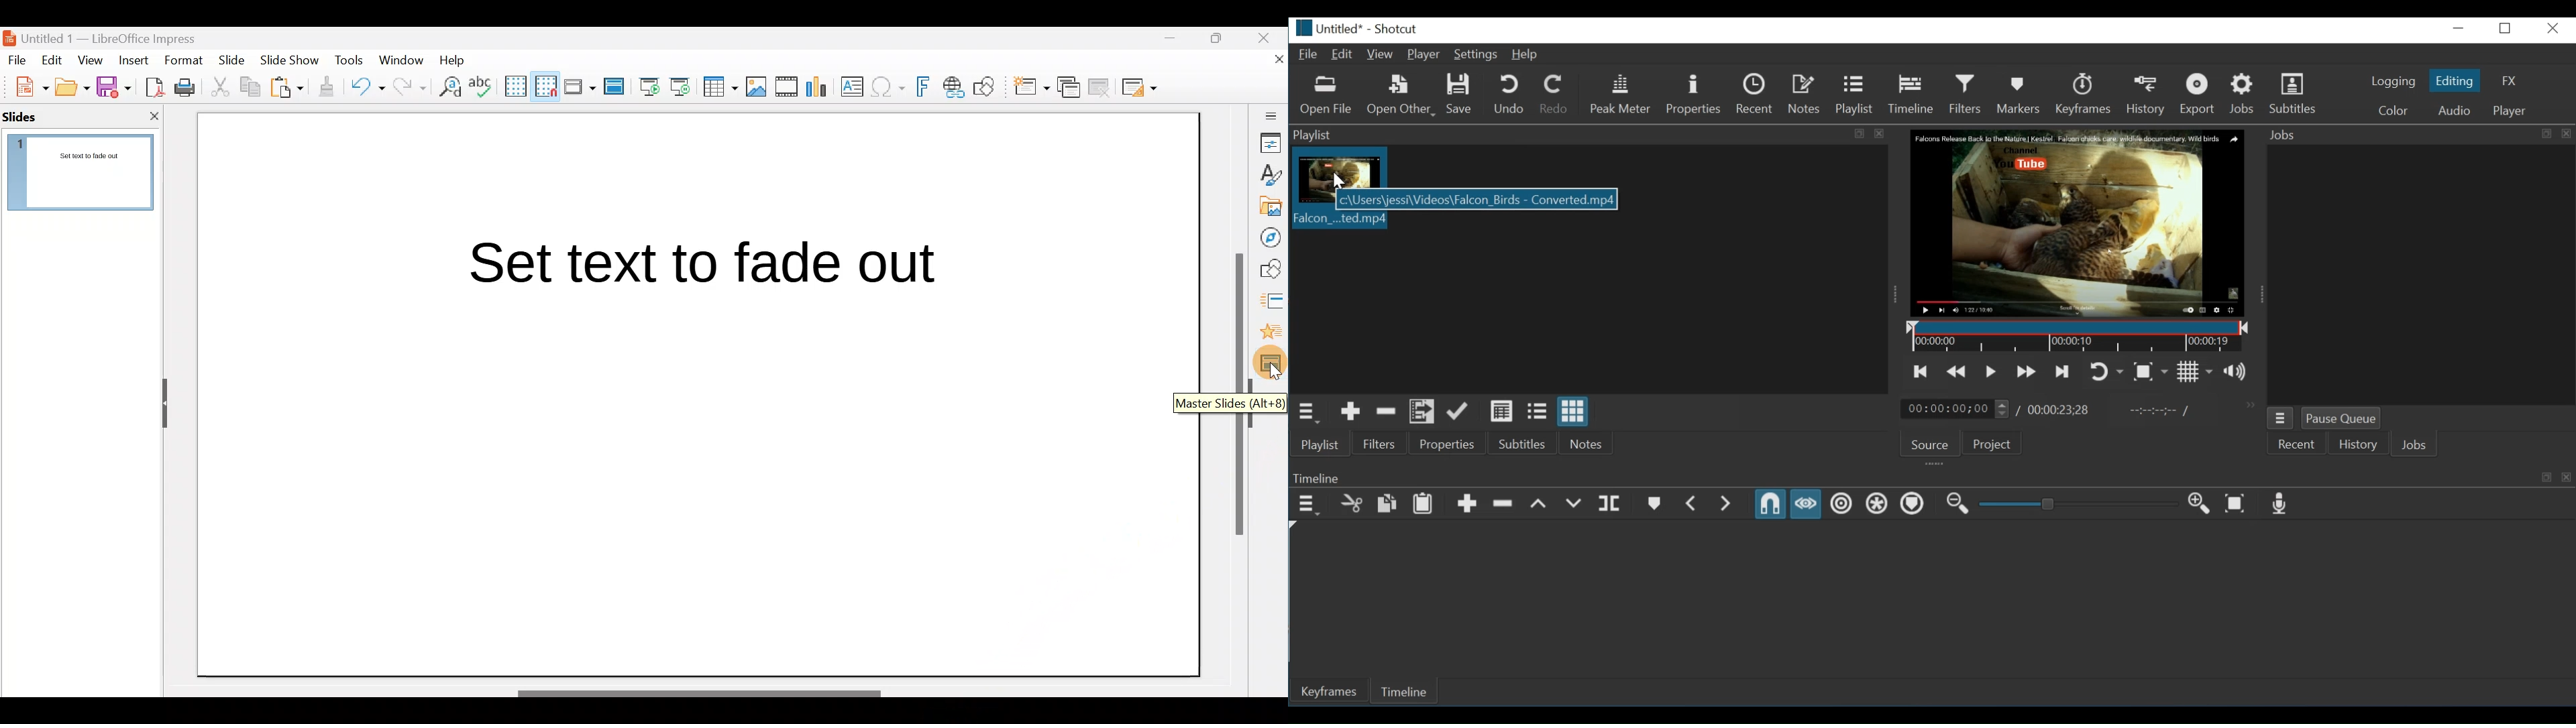 The image size is (2576, 728). What do you see at coordinates (222, 87) in the screenshot?
I see `Cut` at bounding box center [222, 87].